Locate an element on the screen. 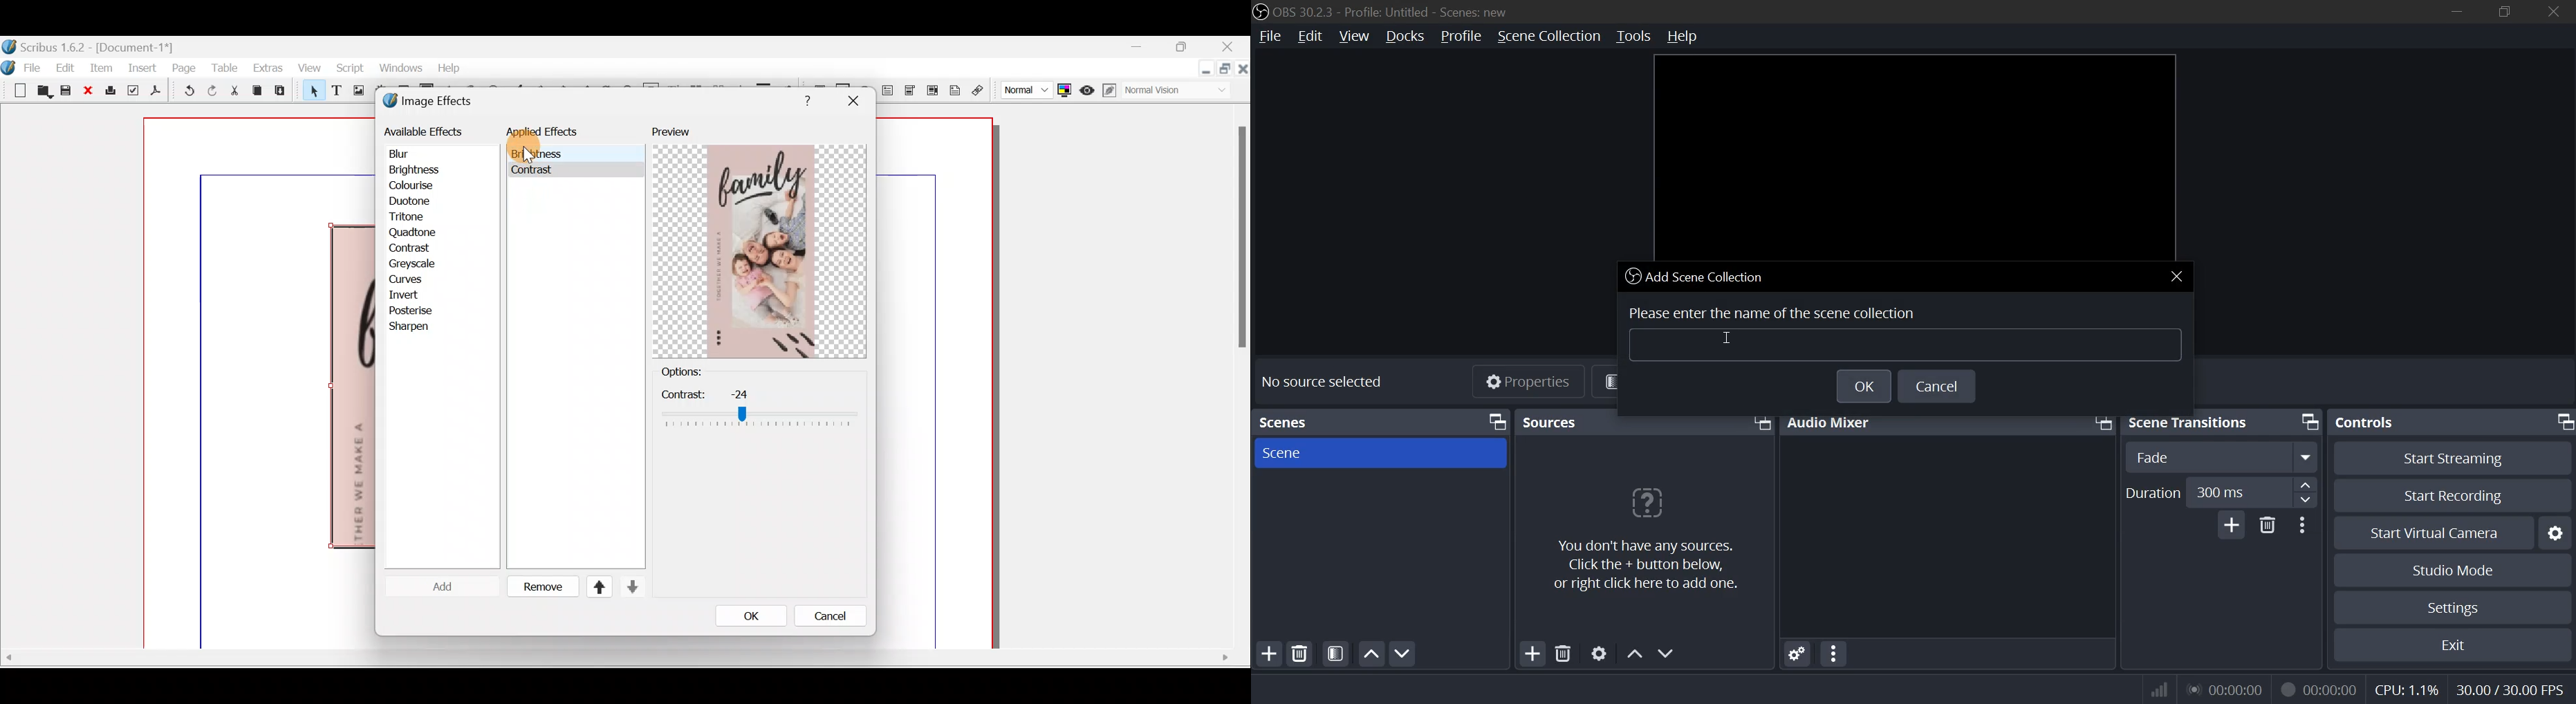  Open is located at coordinates (42, 93).